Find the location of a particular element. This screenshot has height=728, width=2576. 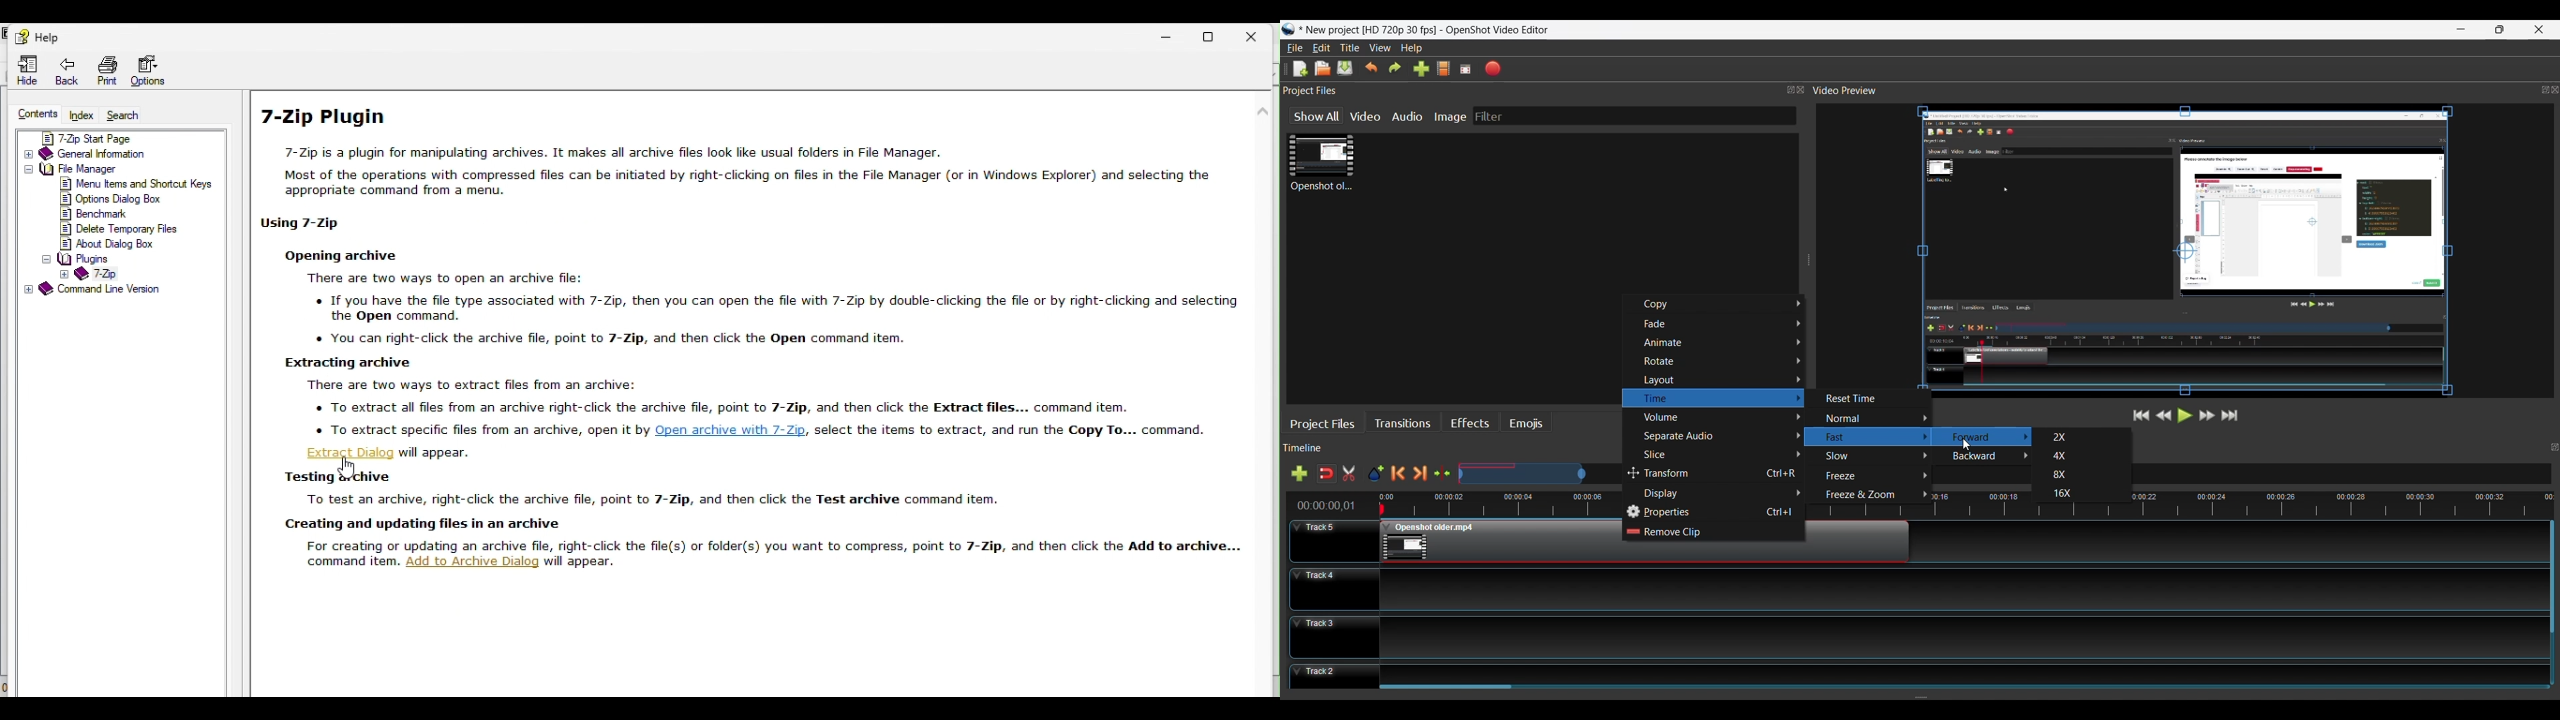

help is located at coordinates (35, 36).